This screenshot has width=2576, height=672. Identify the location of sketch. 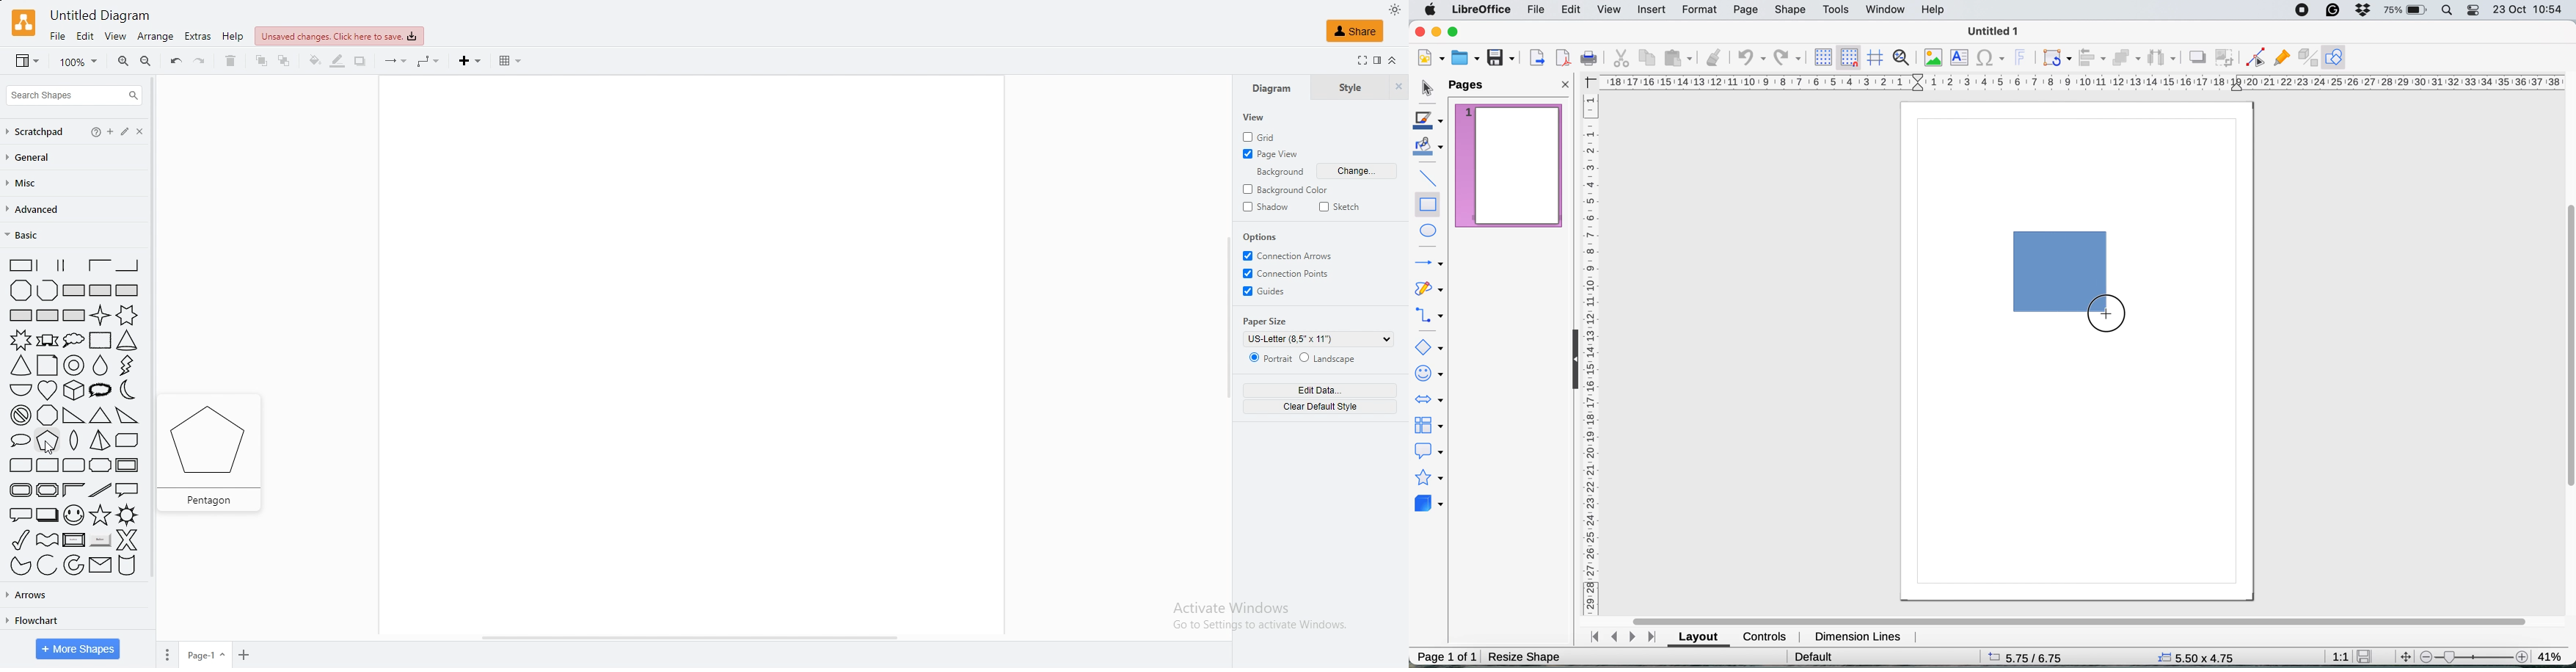
(1341, 206).